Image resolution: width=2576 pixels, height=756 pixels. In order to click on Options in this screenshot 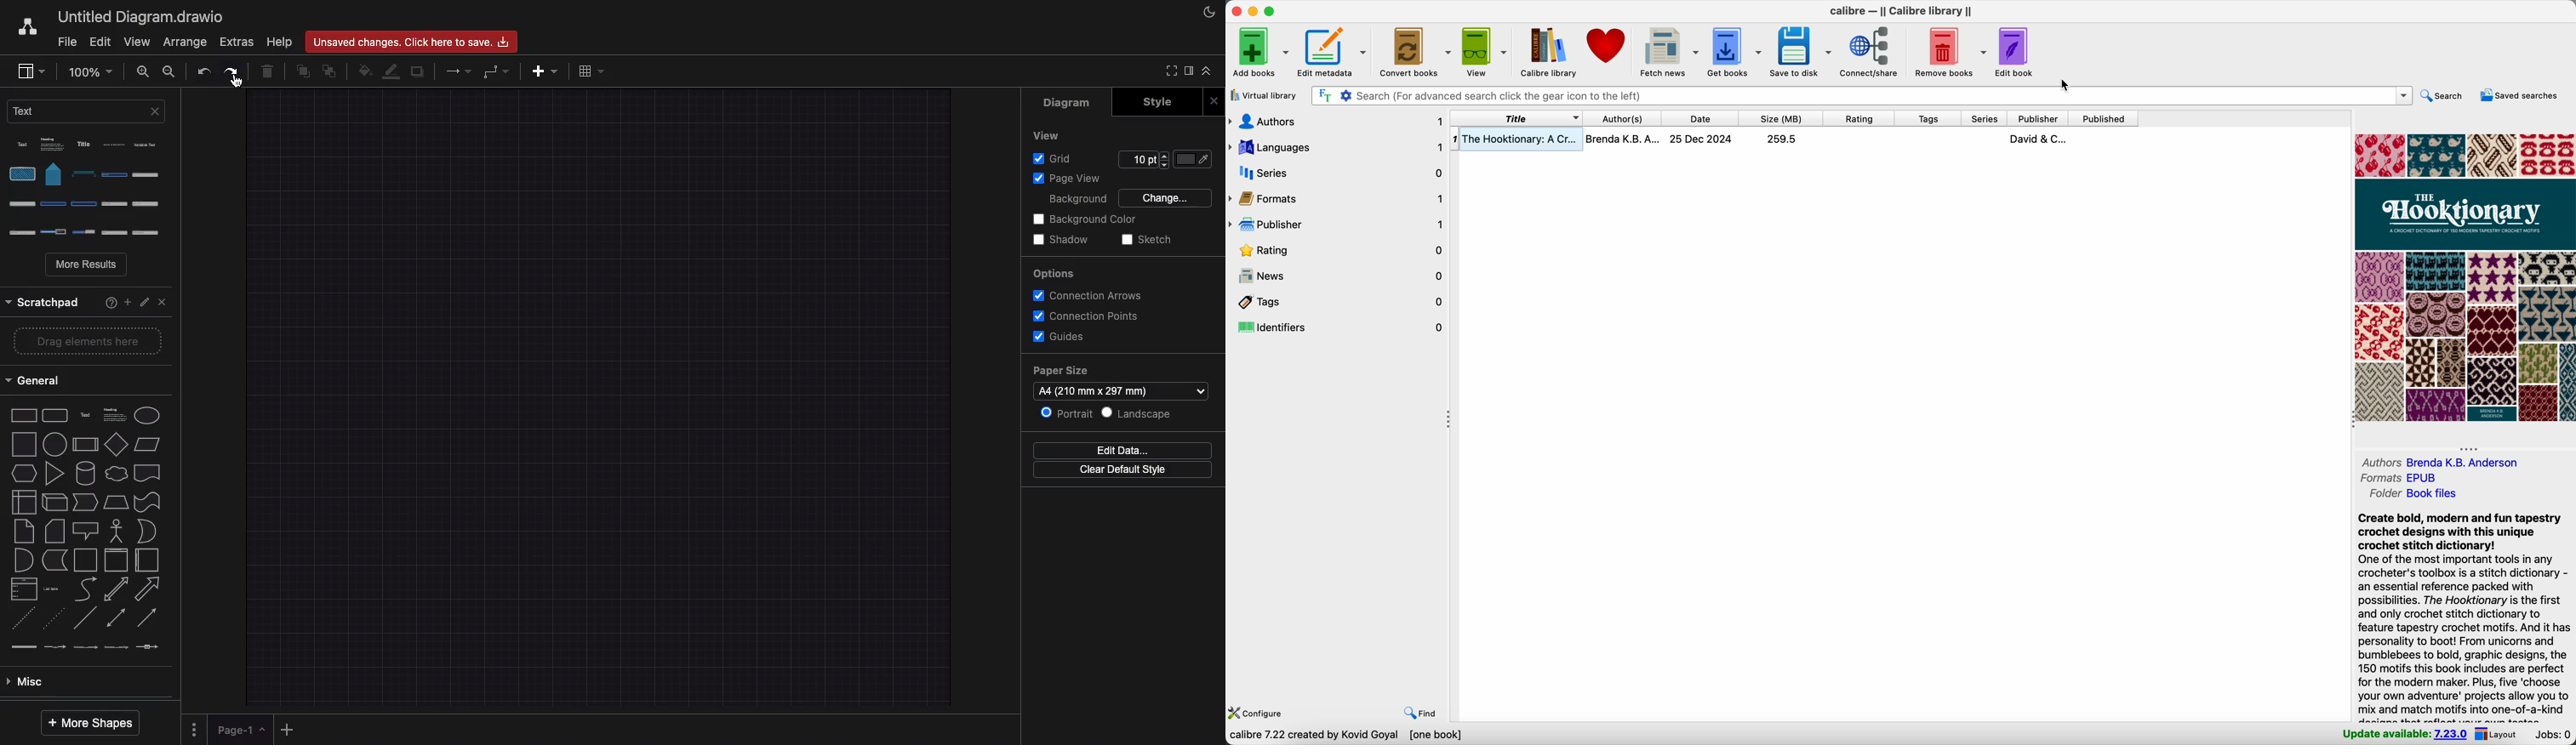, I will do `click(193, 727)`.